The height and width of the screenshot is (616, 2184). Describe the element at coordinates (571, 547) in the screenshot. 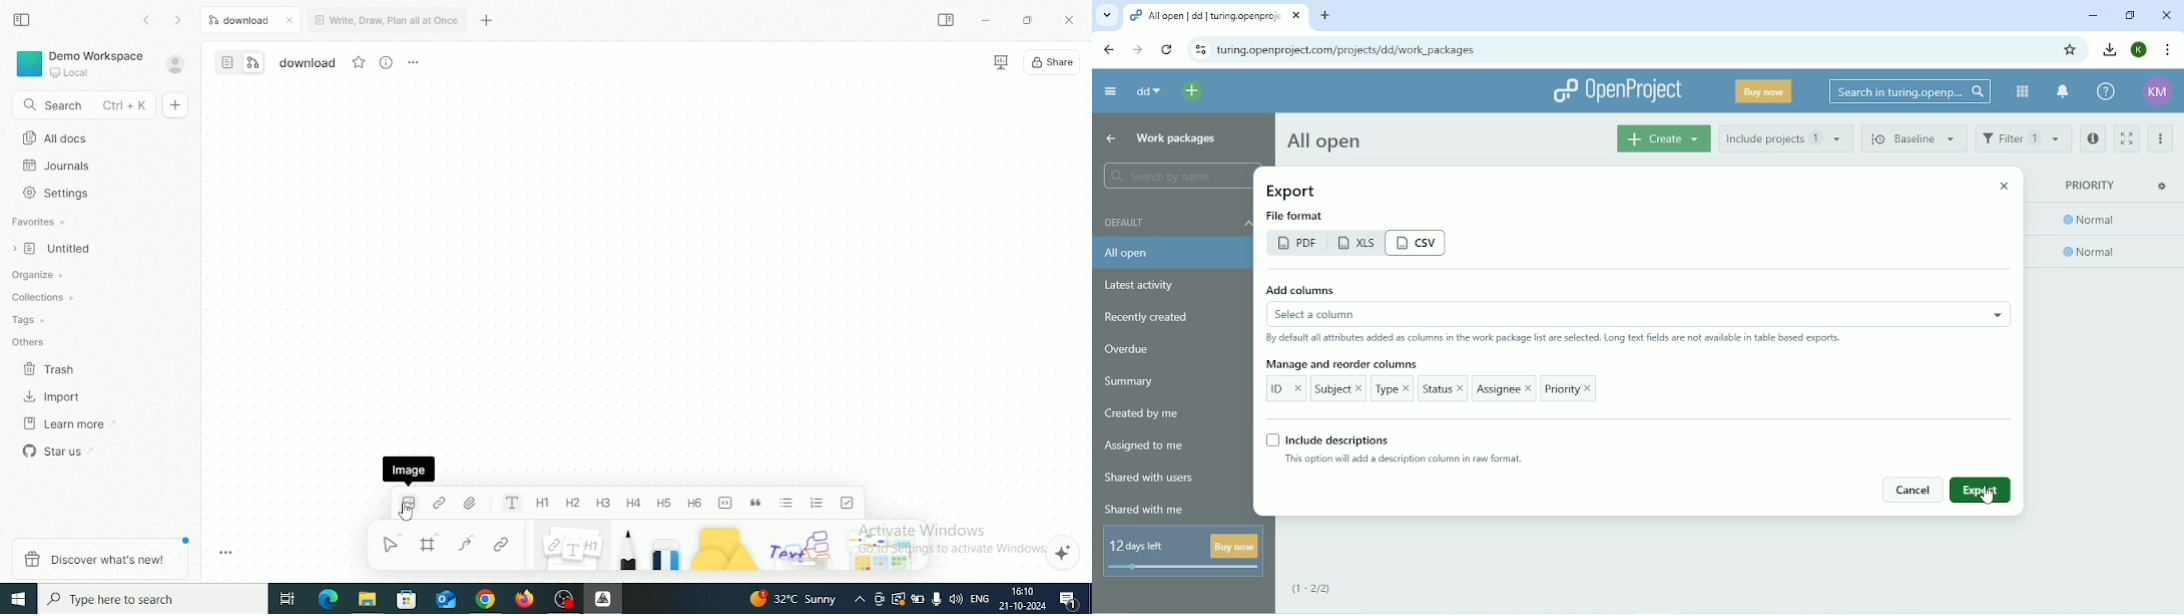

I see `Note` at that location.